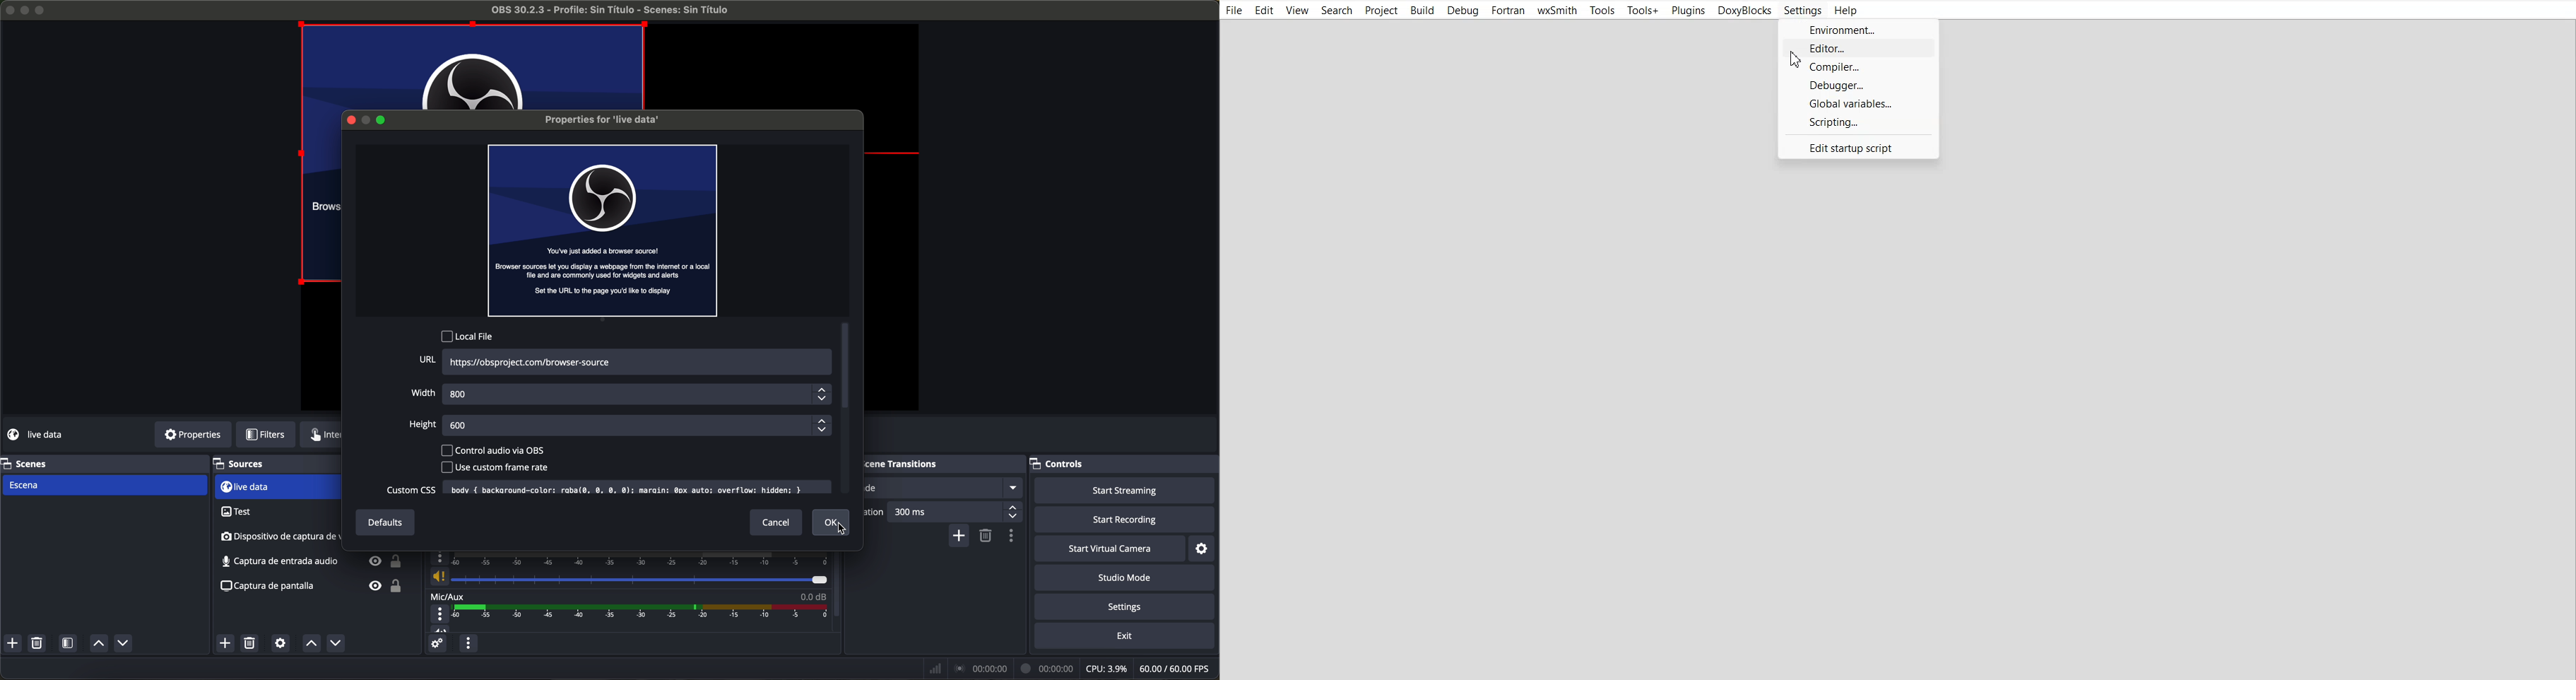  What do you see at coordinates (12, 643) in the screenshot?
I see `add scenes` at bounding box center [12, 643].